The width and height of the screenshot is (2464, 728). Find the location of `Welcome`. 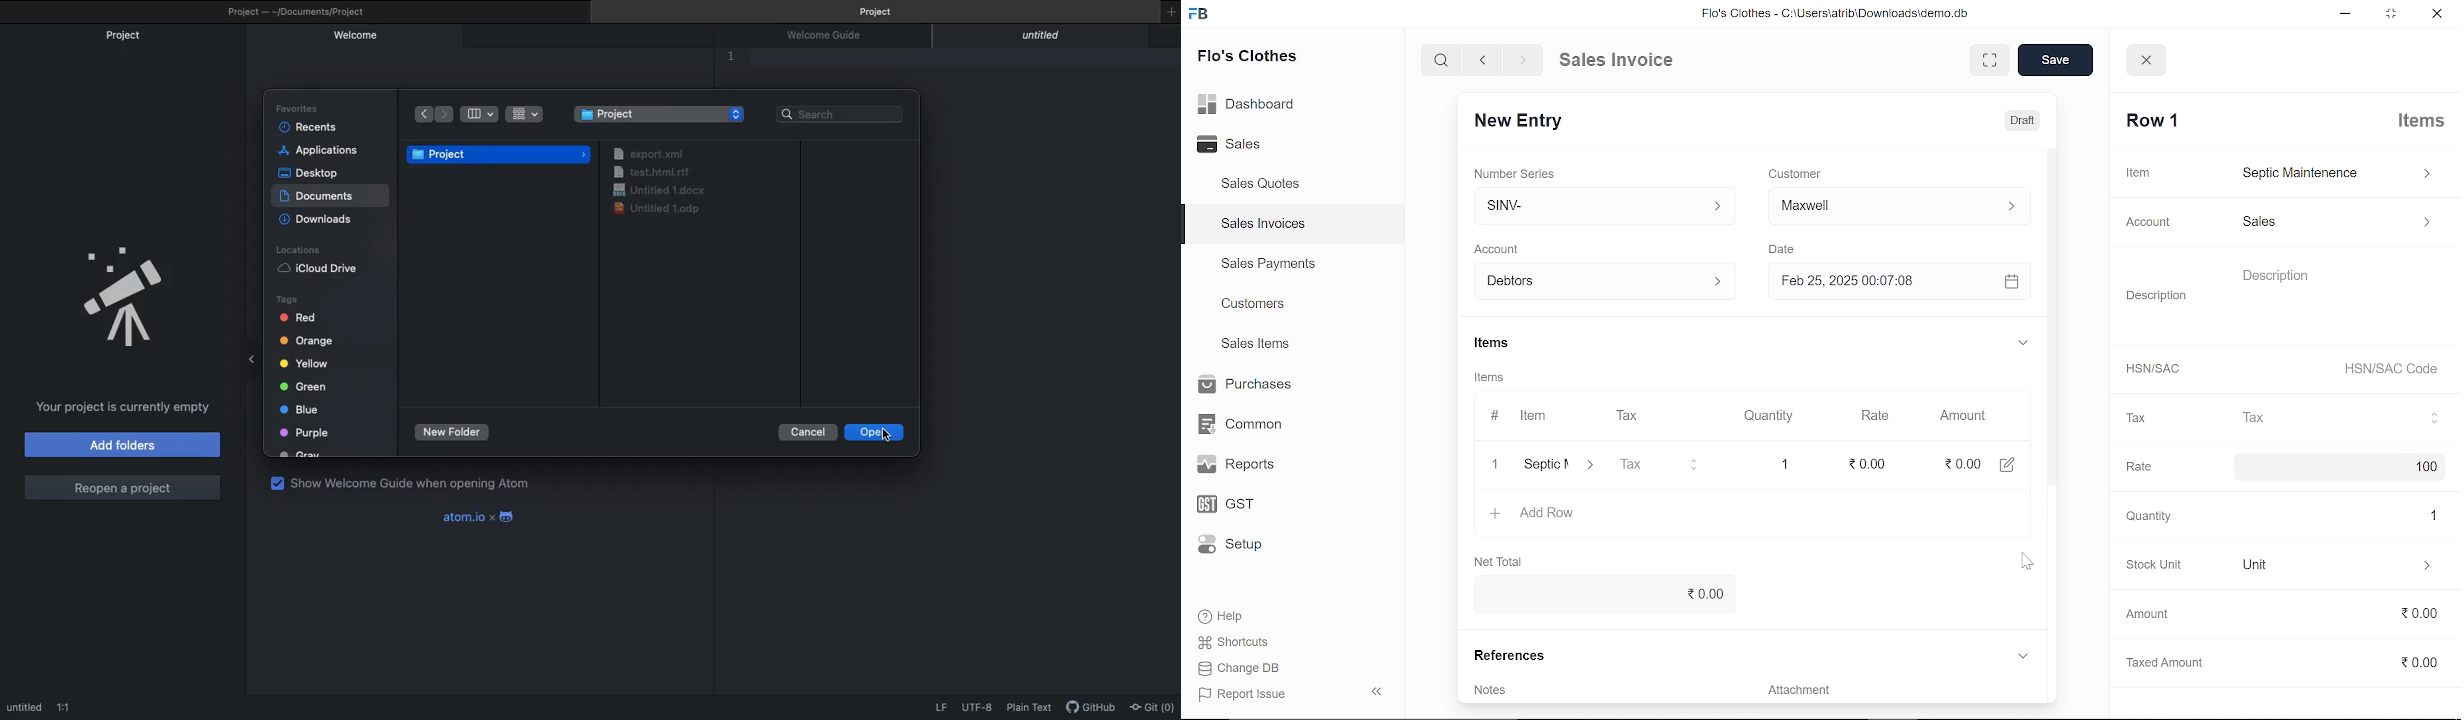

Welcome is located at coordinates (355, 37).